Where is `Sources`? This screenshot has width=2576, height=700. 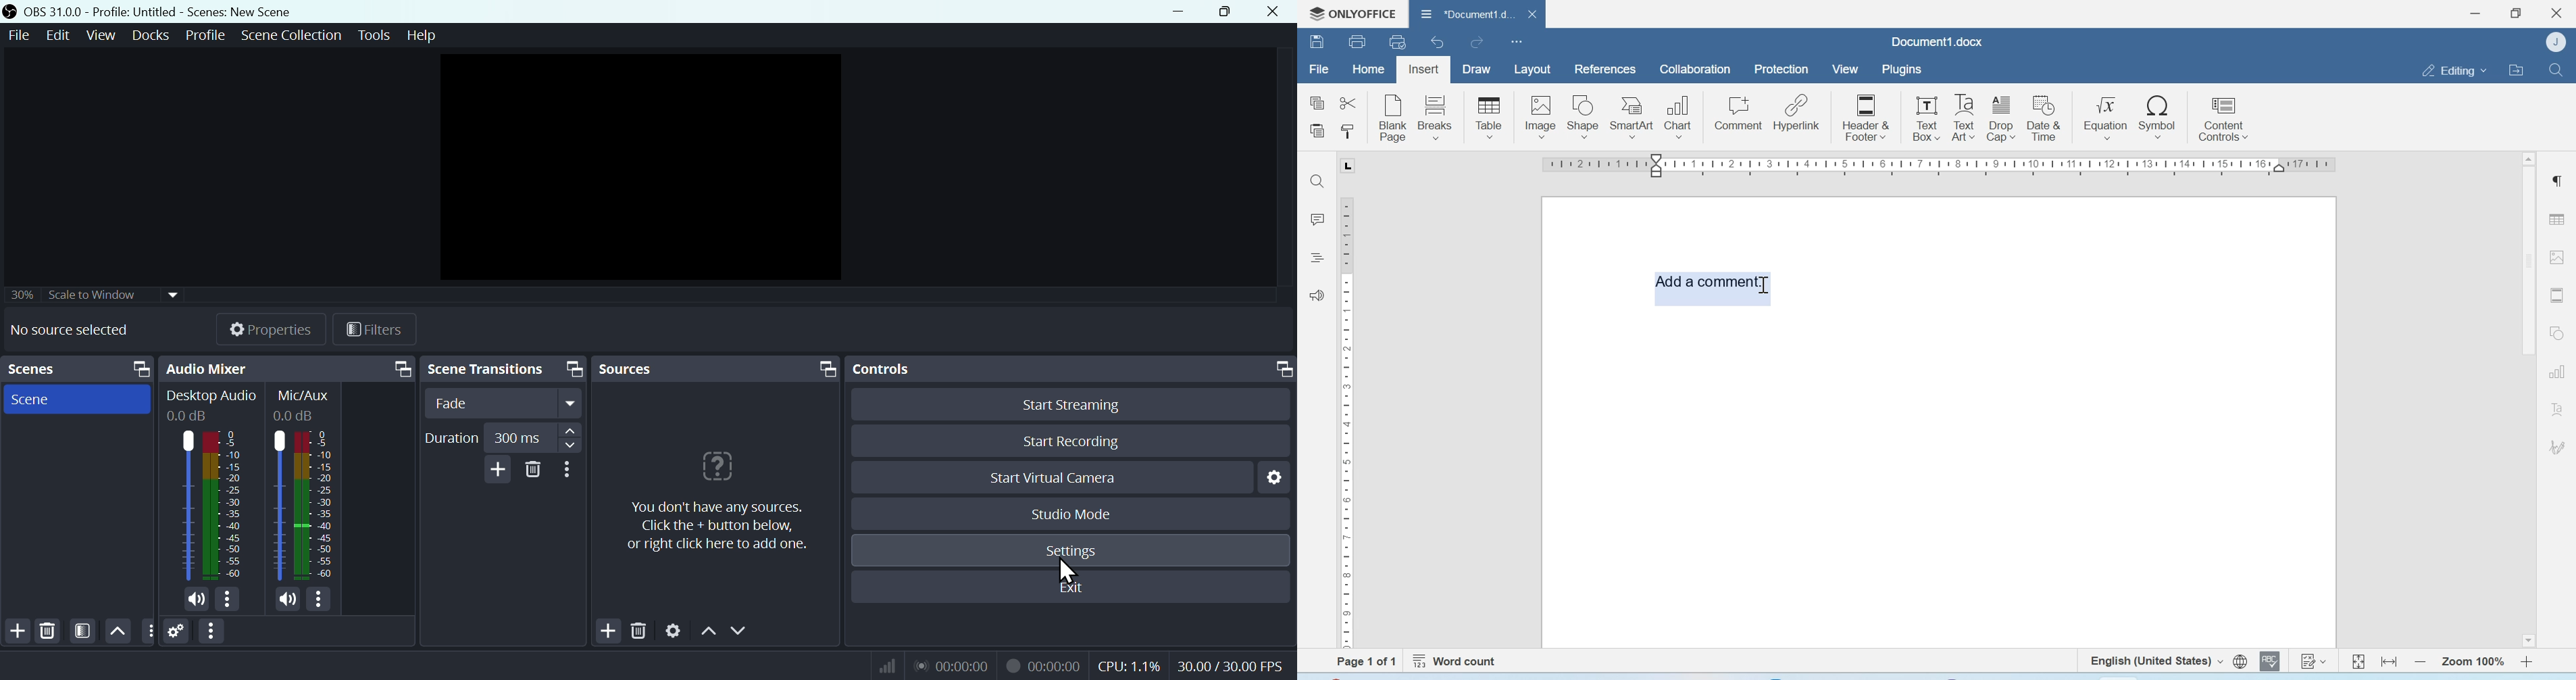 Sources is located at coordinates (720, 367).